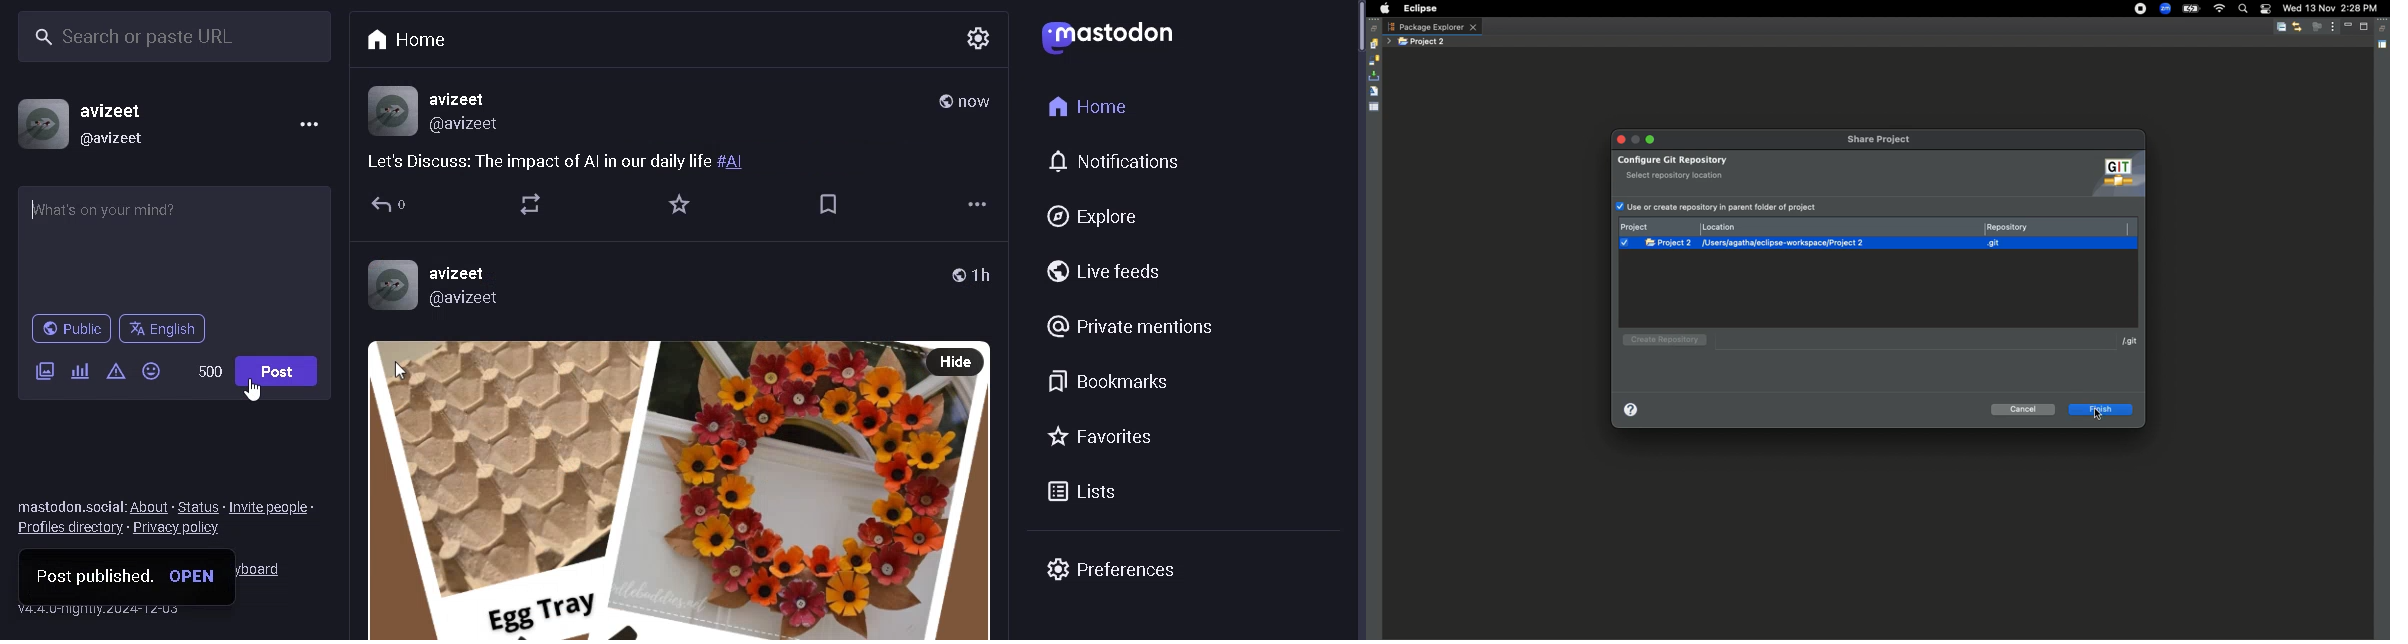  I want to click on Project , so click(1658, 228).